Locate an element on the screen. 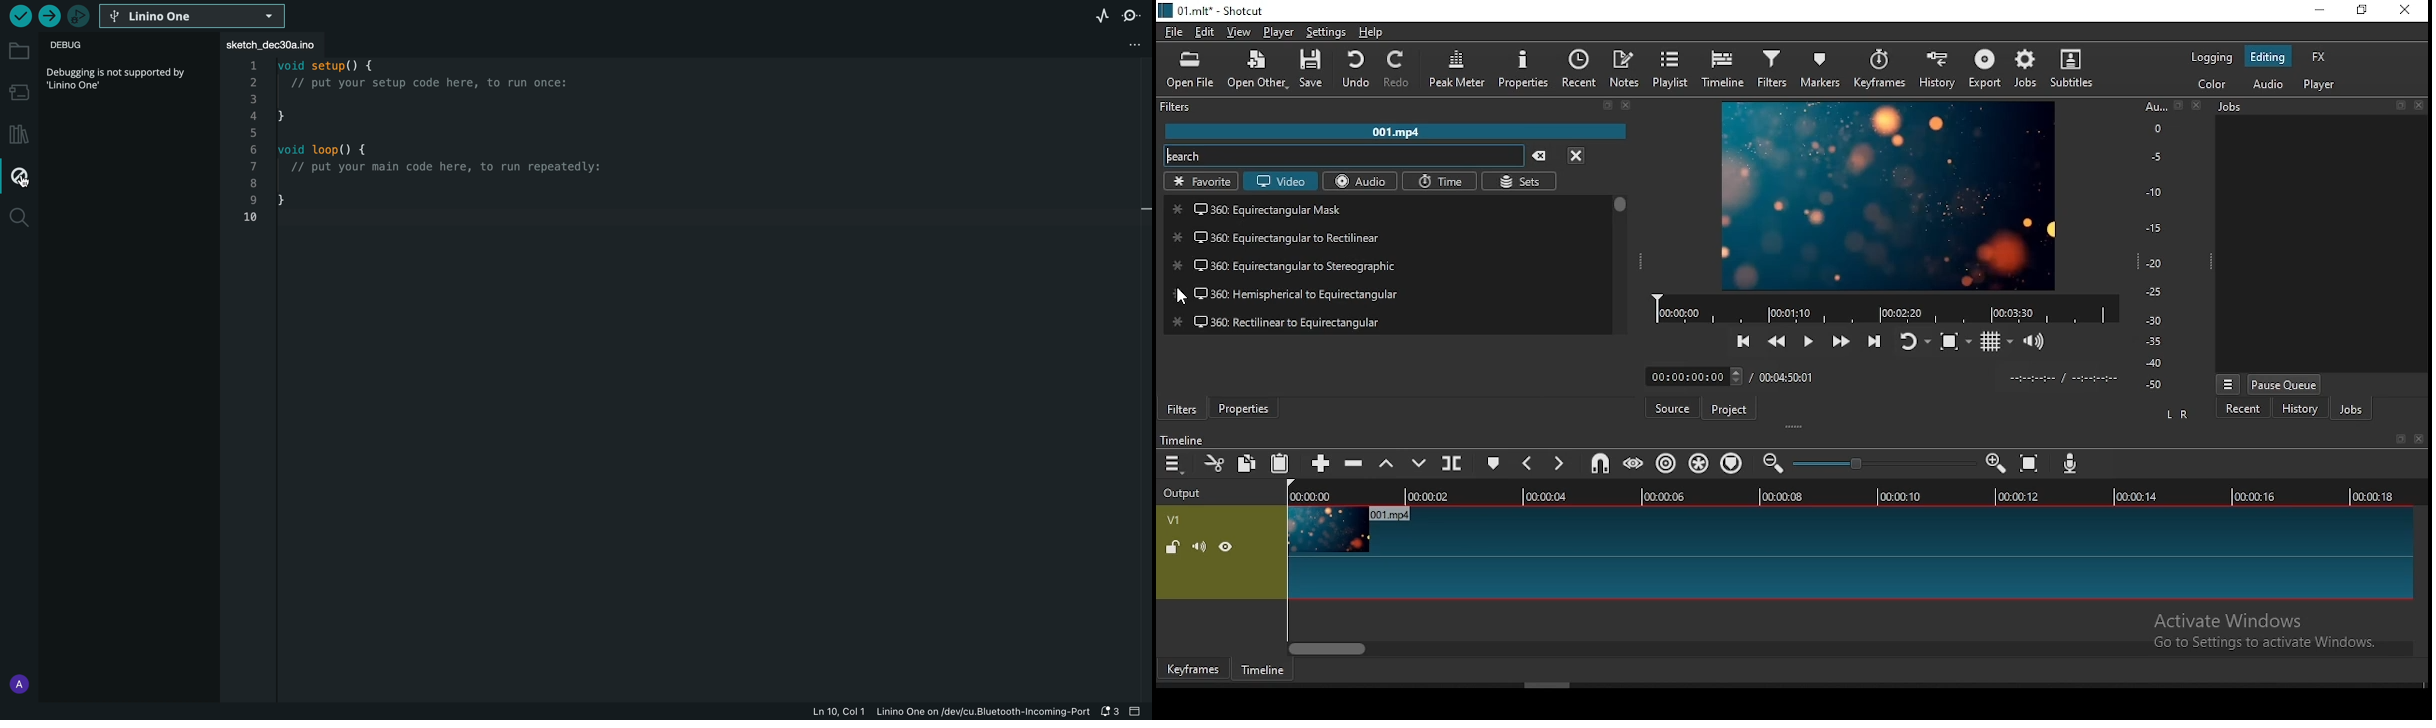  skip to the next point is located at coordinates (1871, 338).